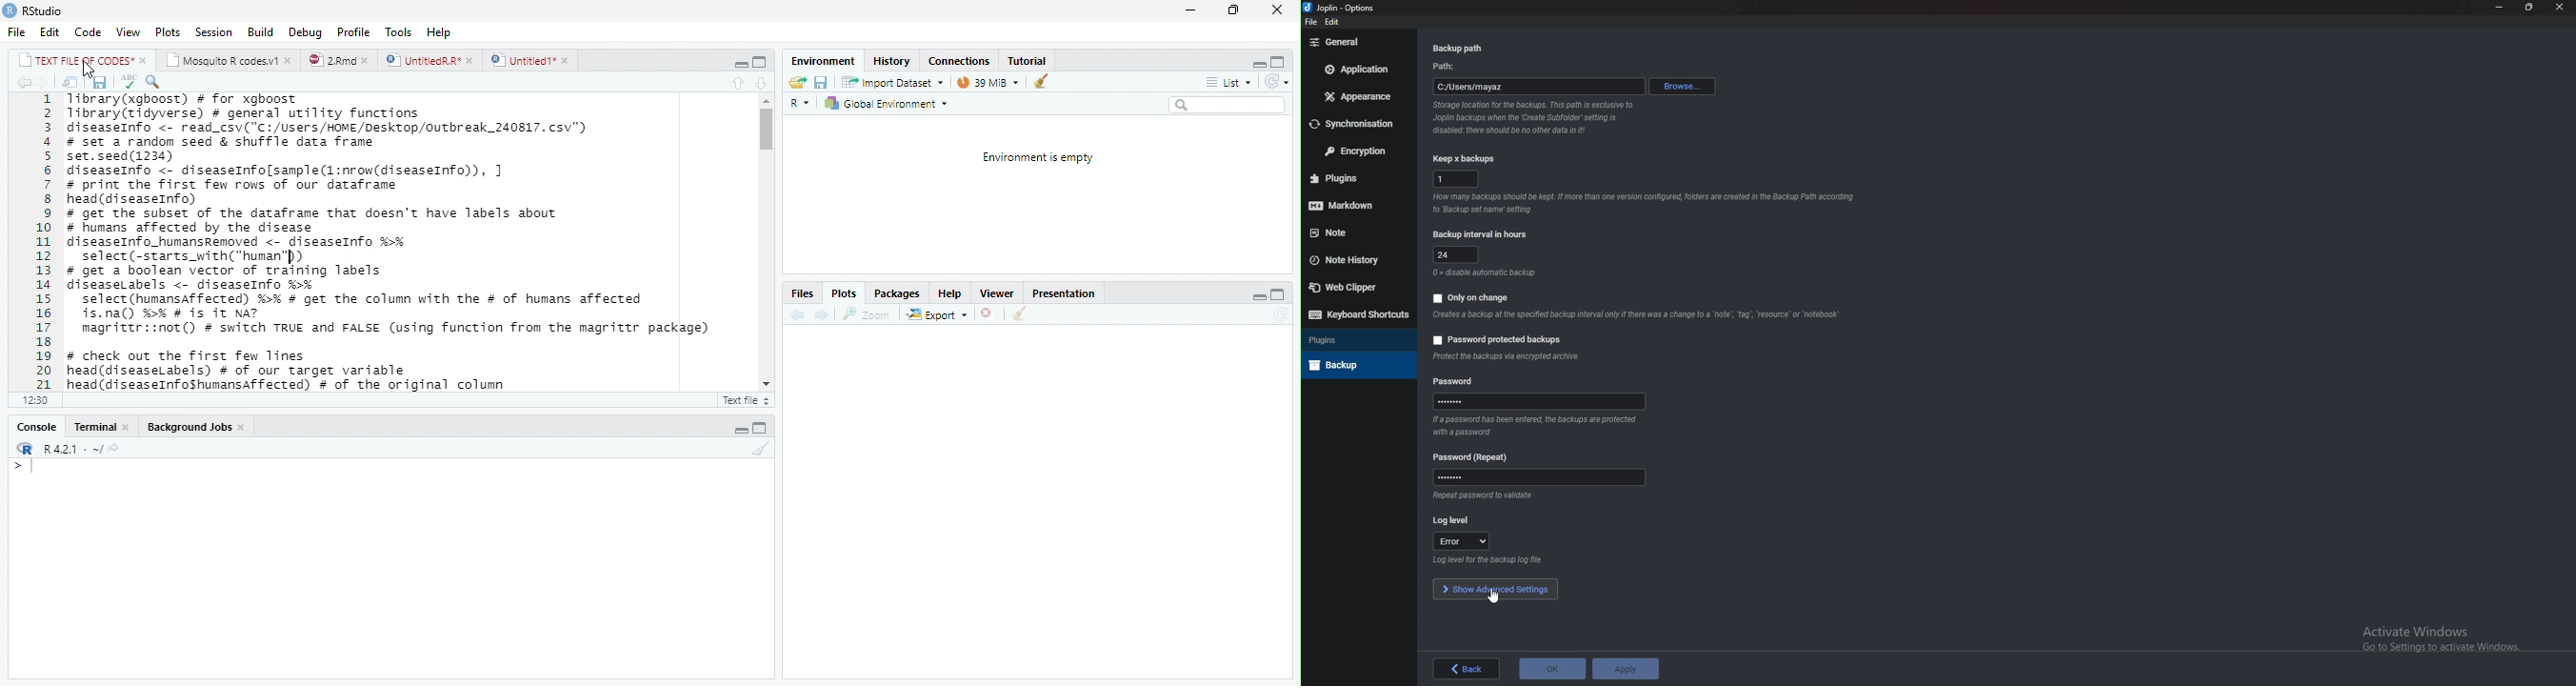  Describe the element at coordinates (354, 31) in the screenshot. I see `Profile` at that location.